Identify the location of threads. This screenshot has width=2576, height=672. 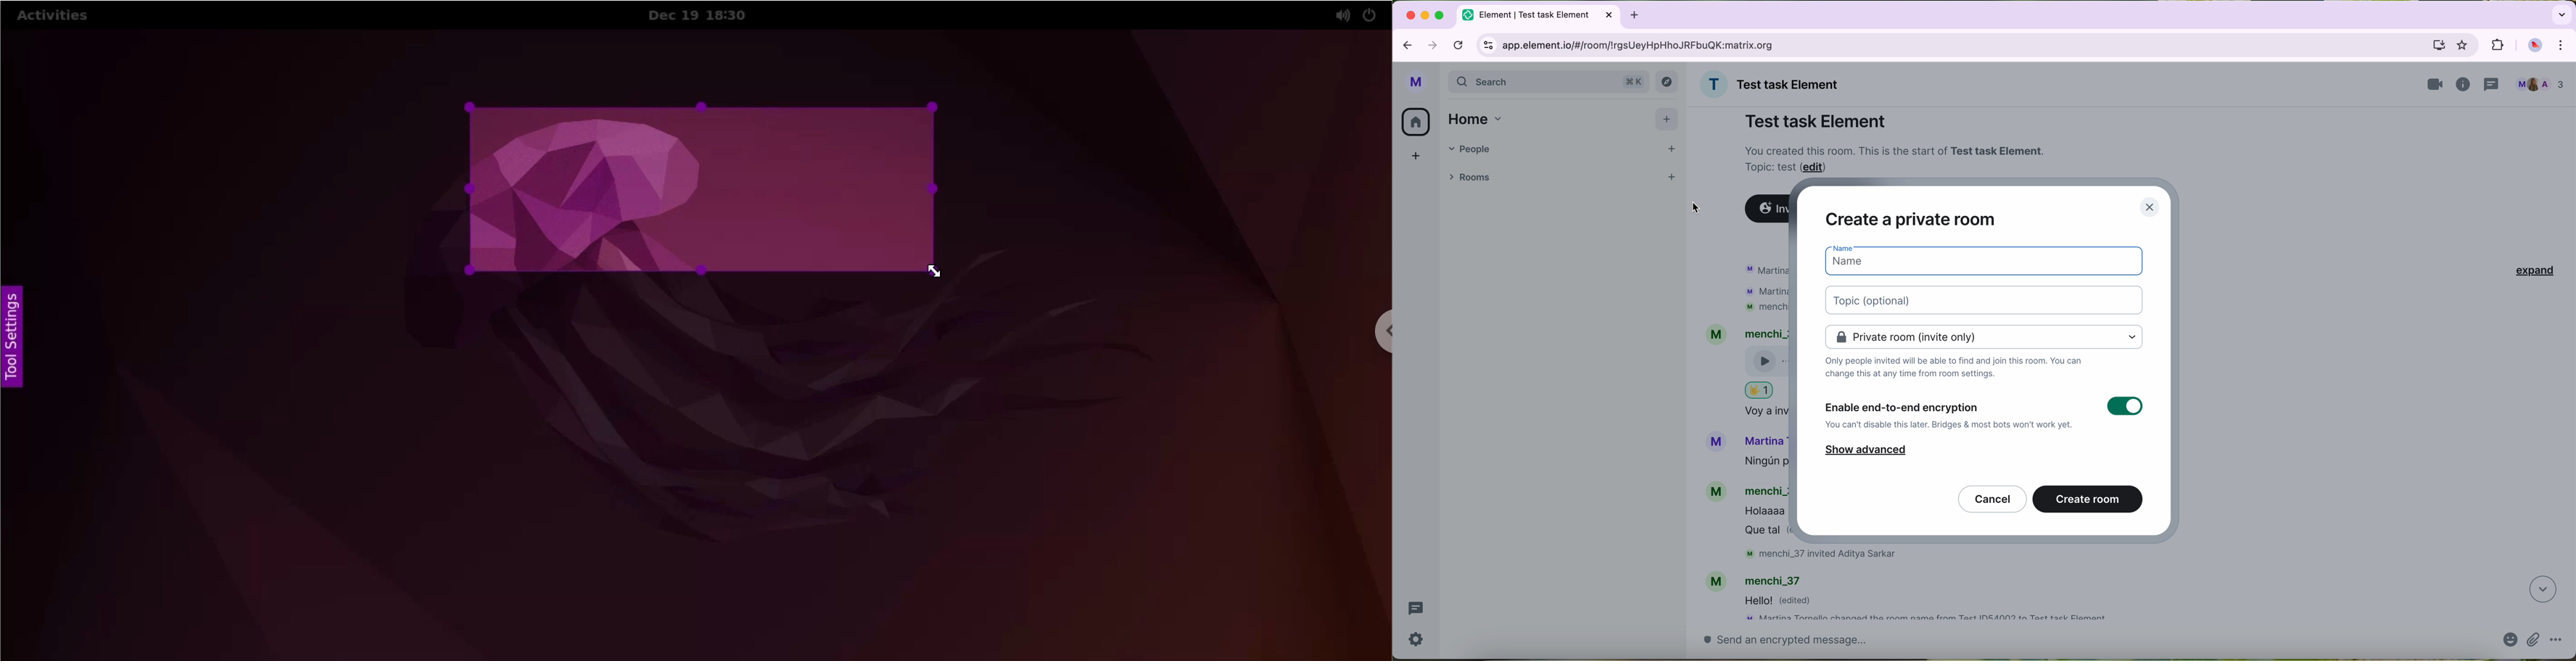
(2494, 83).